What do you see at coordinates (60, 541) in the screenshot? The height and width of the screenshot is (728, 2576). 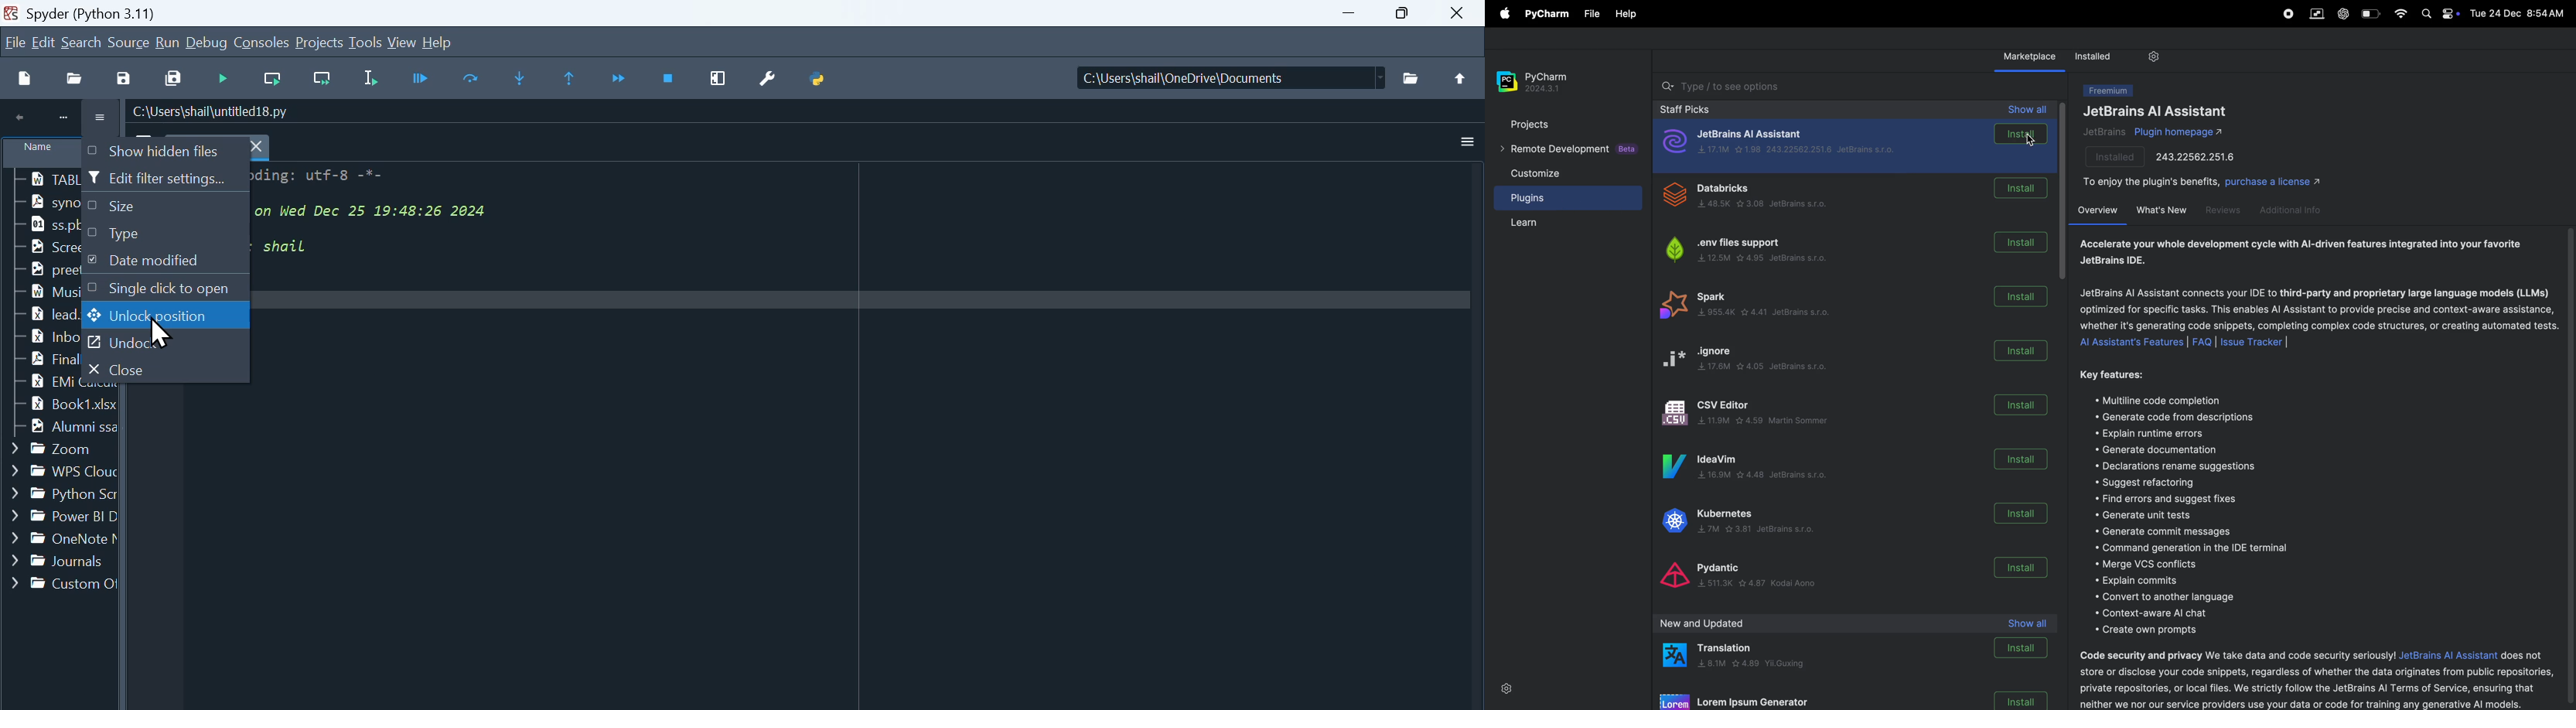 I see `OneNote..` at bounding box center [60, 541].